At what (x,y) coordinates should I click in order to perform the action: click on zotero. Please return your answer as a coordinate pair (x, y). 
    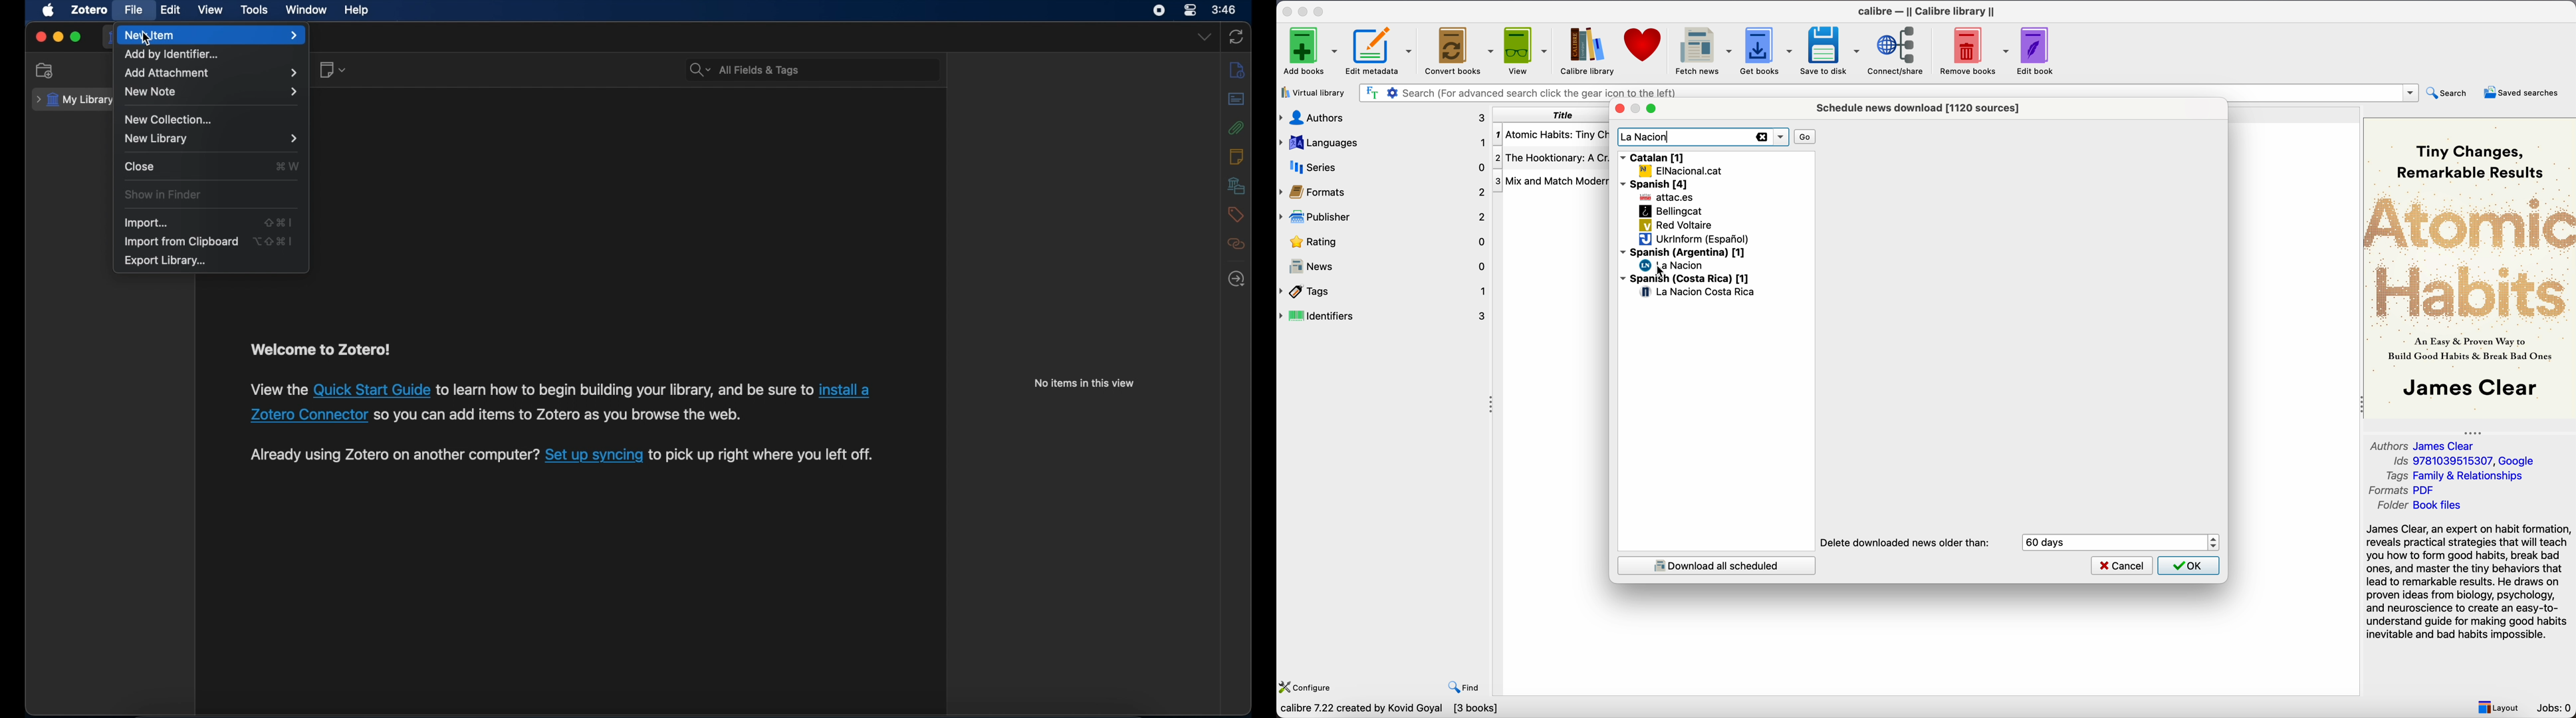
    Looking at the image, I should click on (91, 9).